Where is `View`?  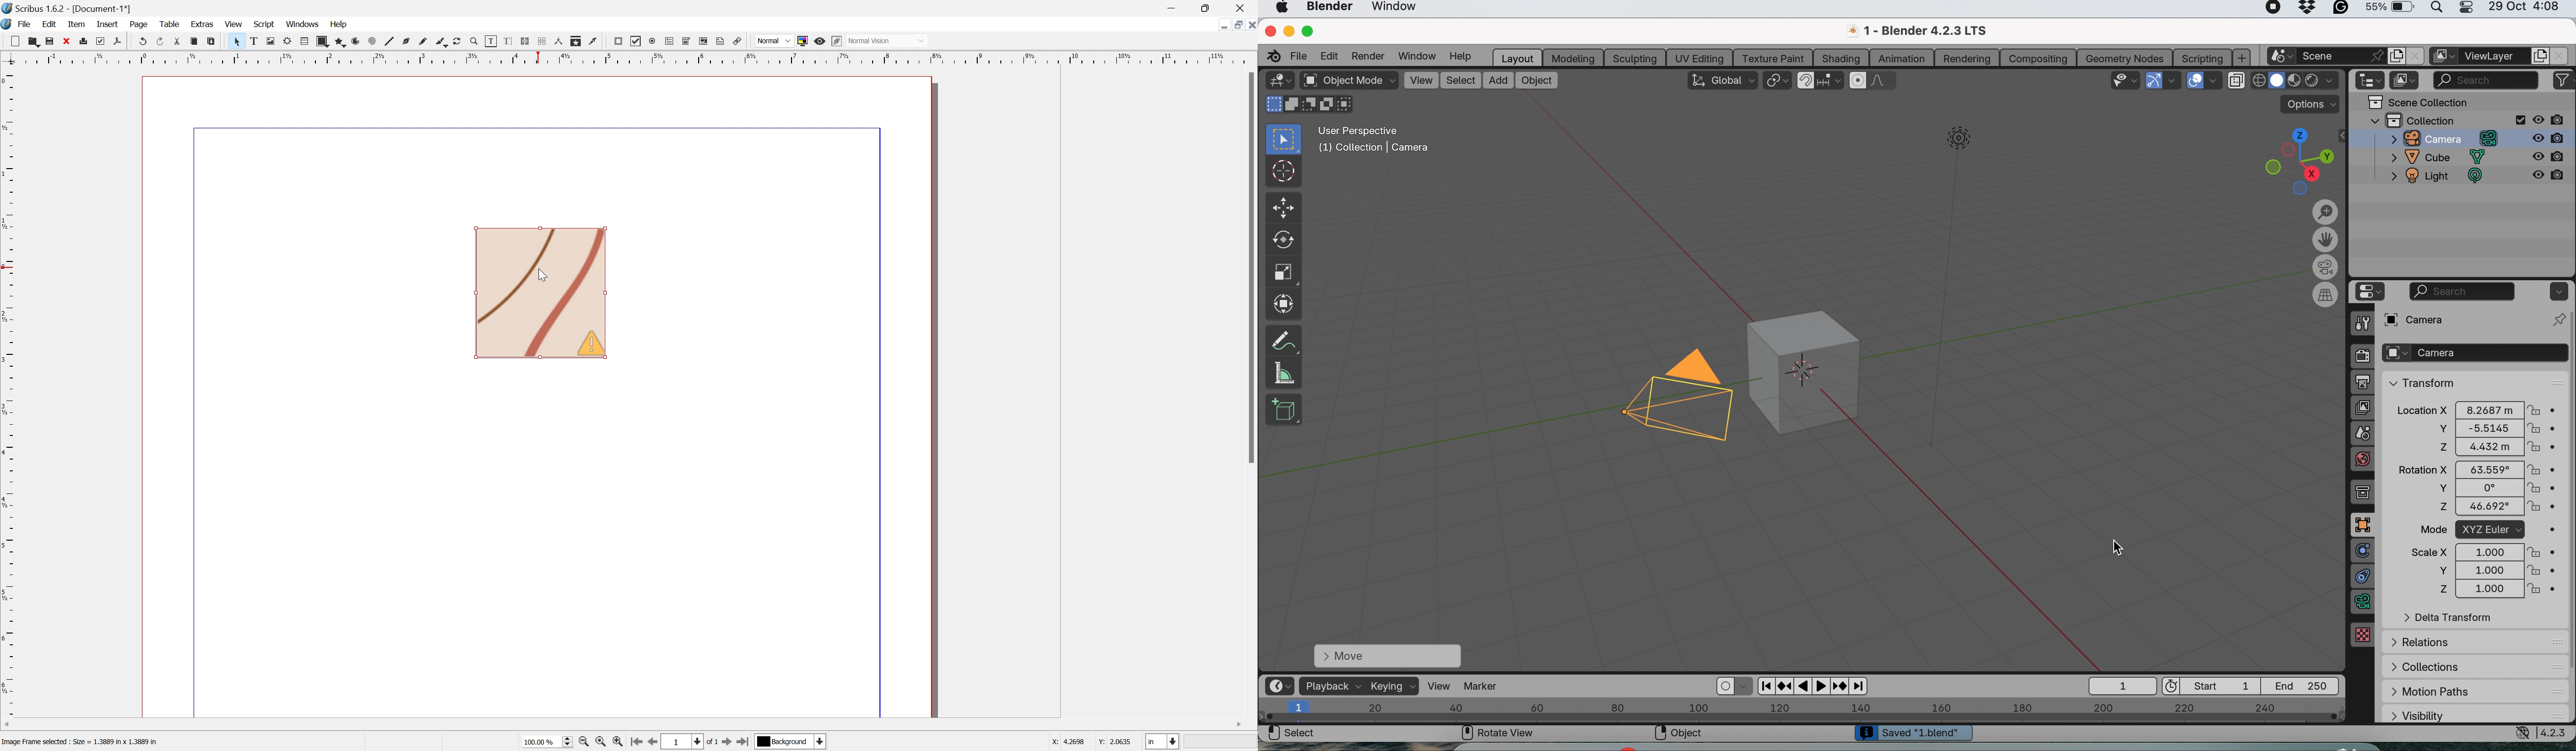 View is located at coordinates (232, 25).